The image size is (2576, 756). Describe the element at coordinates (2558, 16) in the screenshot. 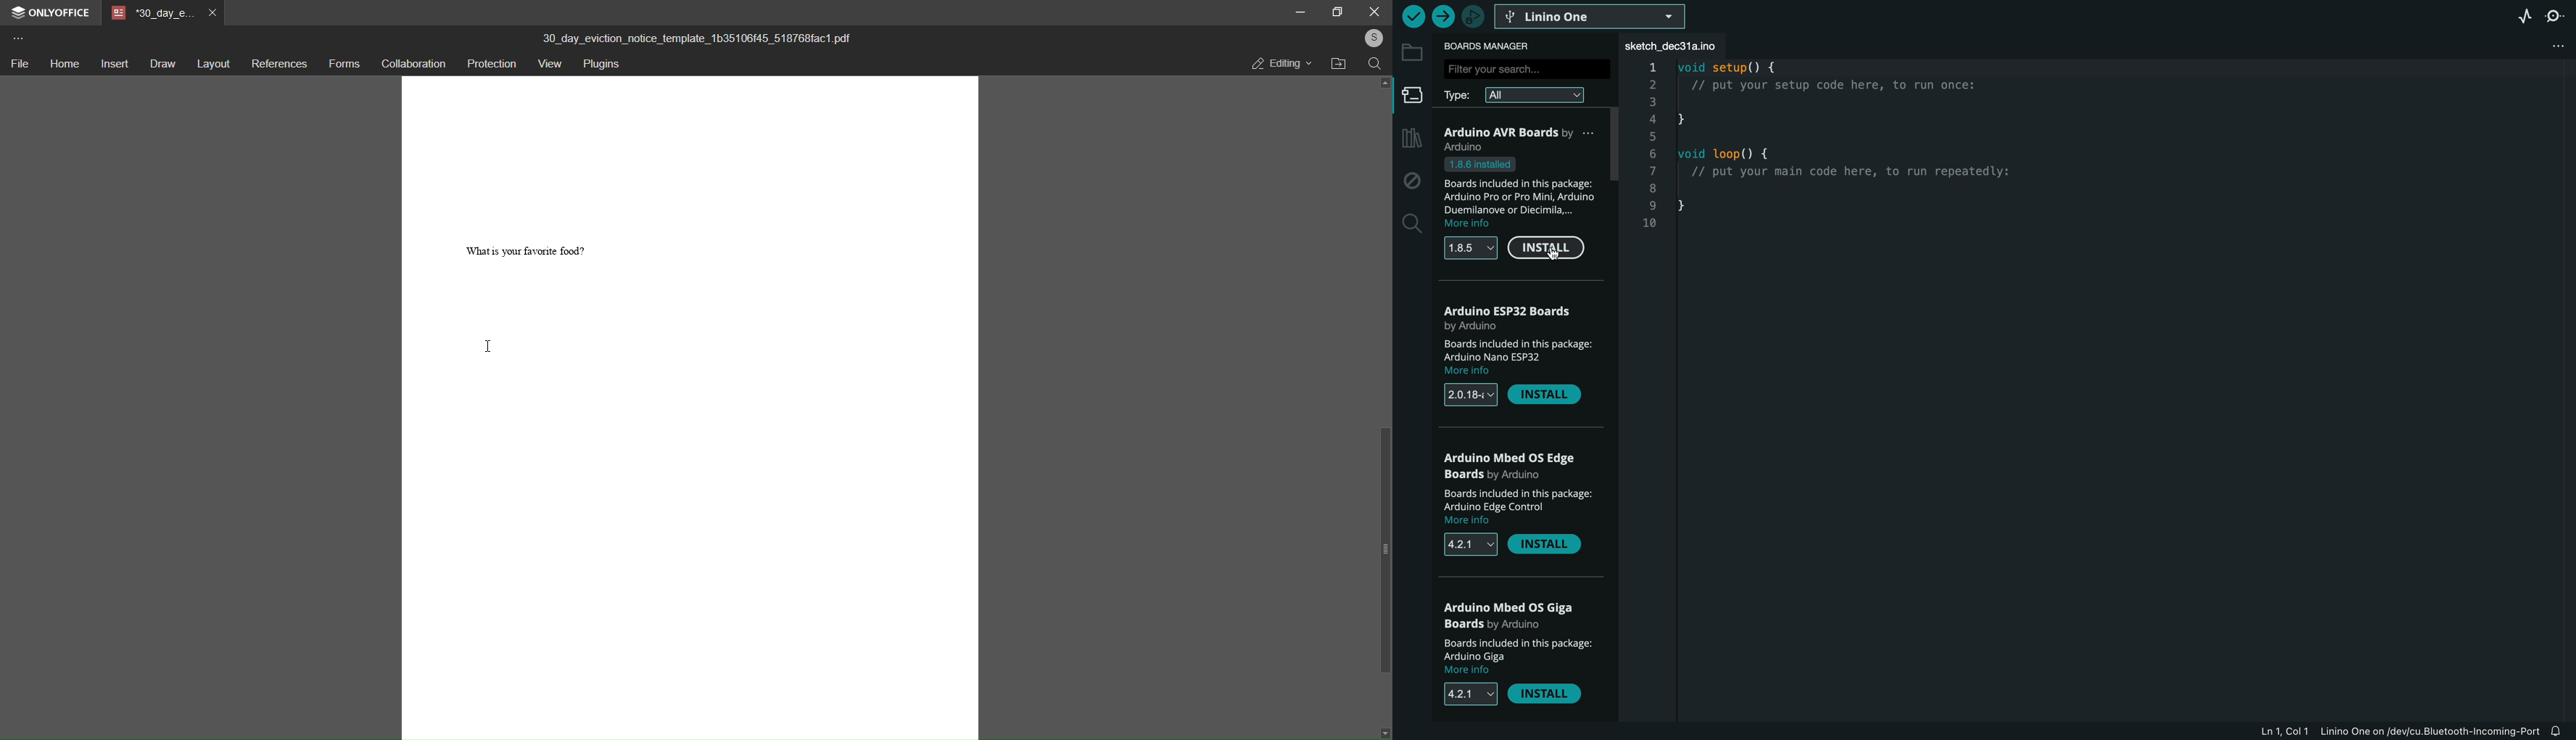

I see `serial monitor` at that location.